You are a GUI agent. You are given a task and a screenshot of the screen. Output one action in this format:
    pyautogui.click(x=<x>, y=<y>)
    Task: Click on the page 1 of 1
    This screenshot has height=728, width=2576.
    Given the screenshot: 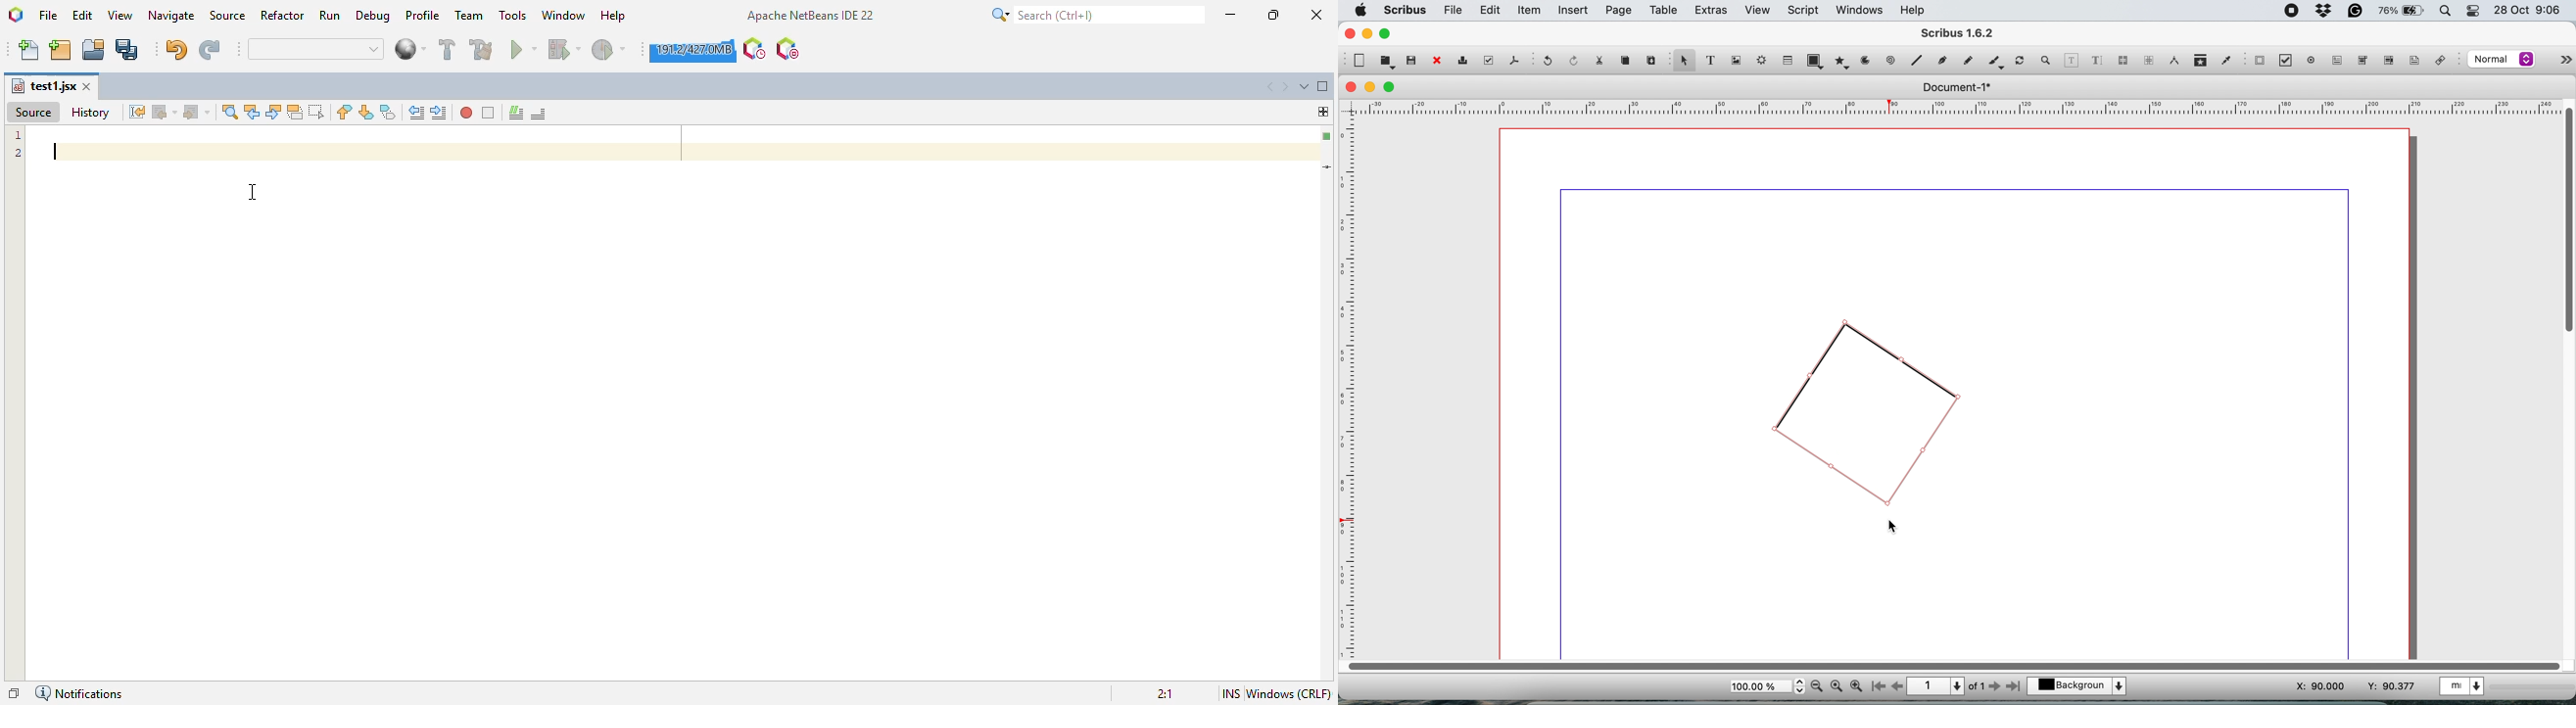 What is the action you would take?
    pyautogui.click(x=1946, y=685)
    